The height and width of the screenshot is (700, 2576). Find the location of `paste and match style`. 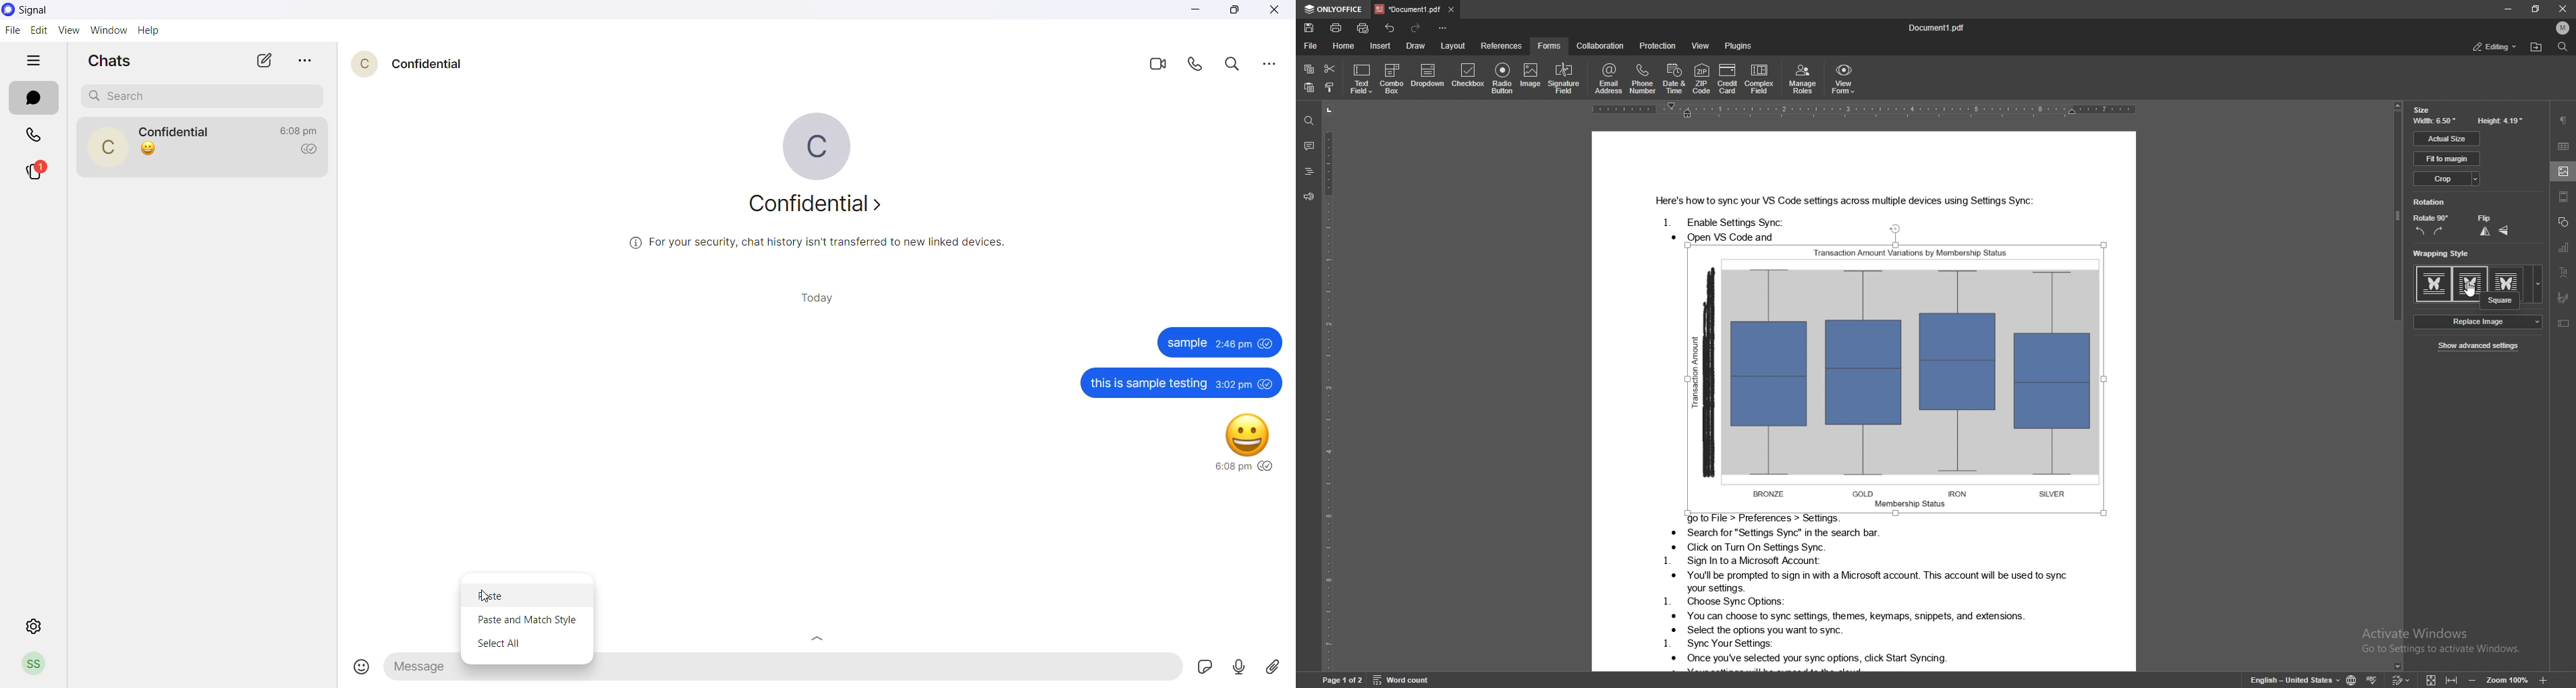

paste and match style is located at coordinates (527, 619).